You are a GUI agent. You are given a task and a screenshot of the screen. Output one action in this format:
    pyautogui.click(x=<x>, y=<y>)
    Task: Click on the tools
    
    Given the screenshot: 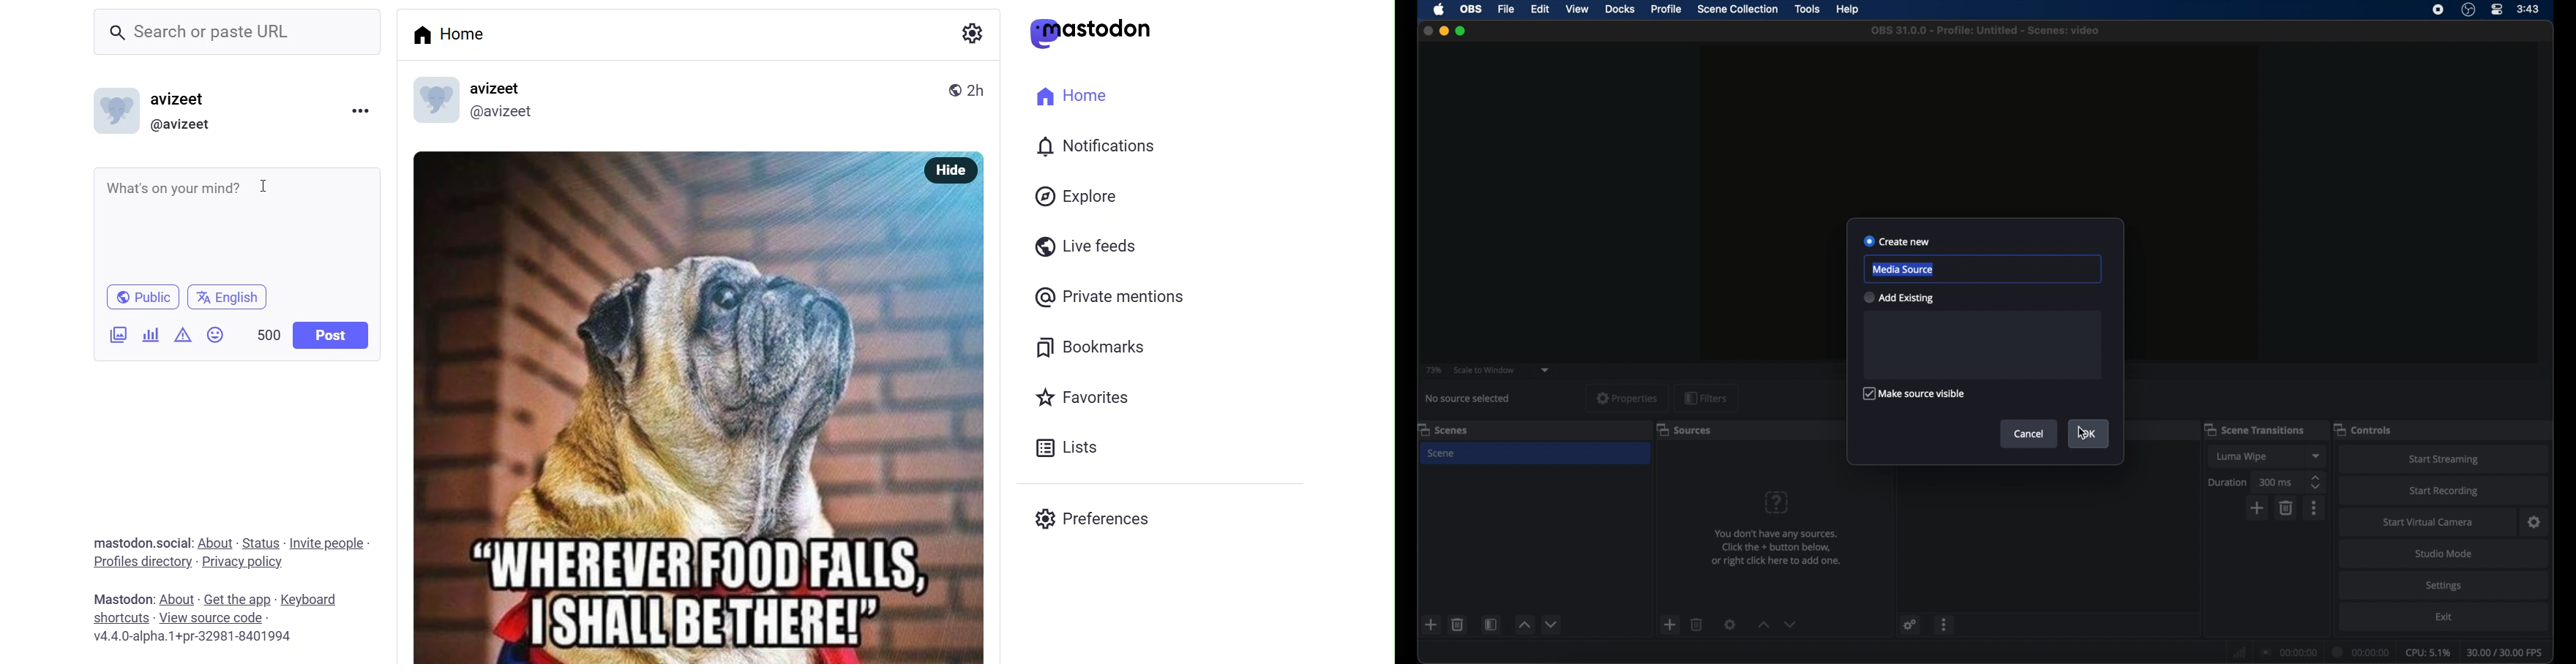 What is the action you would take?
    pyautogui.click(x=1808, y=9)
    